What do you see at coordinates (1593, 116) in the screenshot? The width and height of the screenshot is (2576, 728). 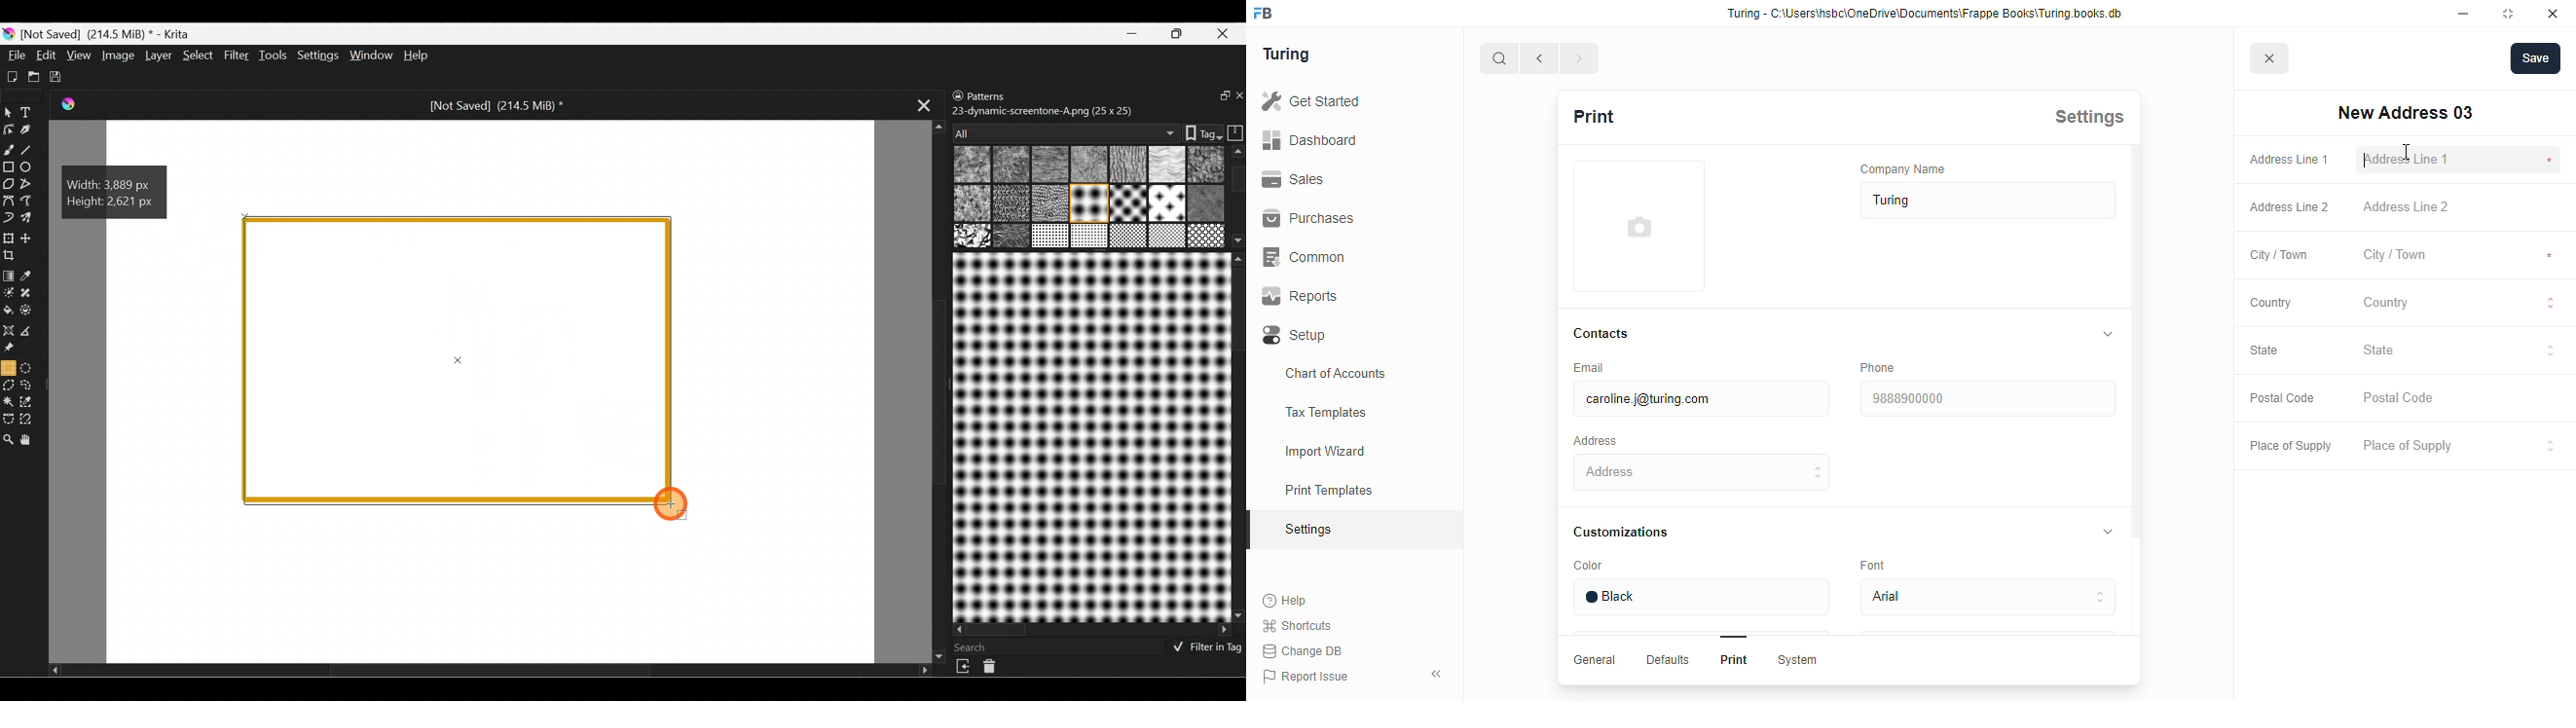 I see `print` at bounding box center [1593, 116].